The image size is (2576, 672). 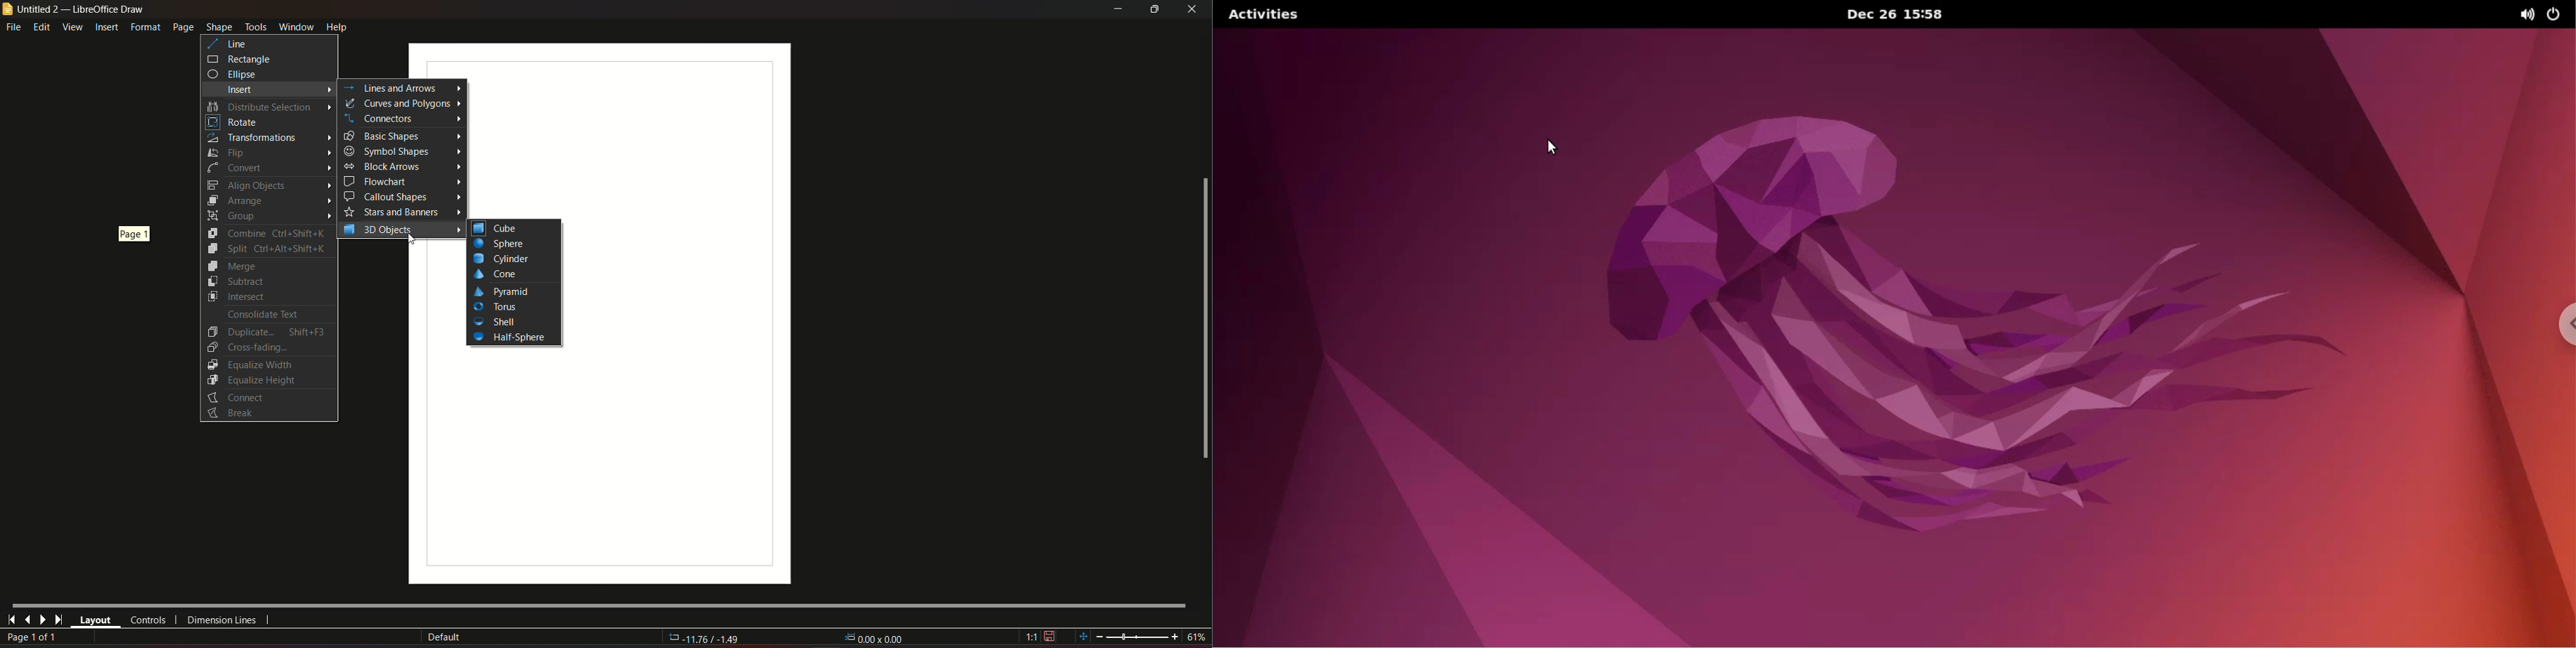 What do you see at coordinates (255, 25) in the screenshot?
I see `tools` at bounding box center [255, 25].